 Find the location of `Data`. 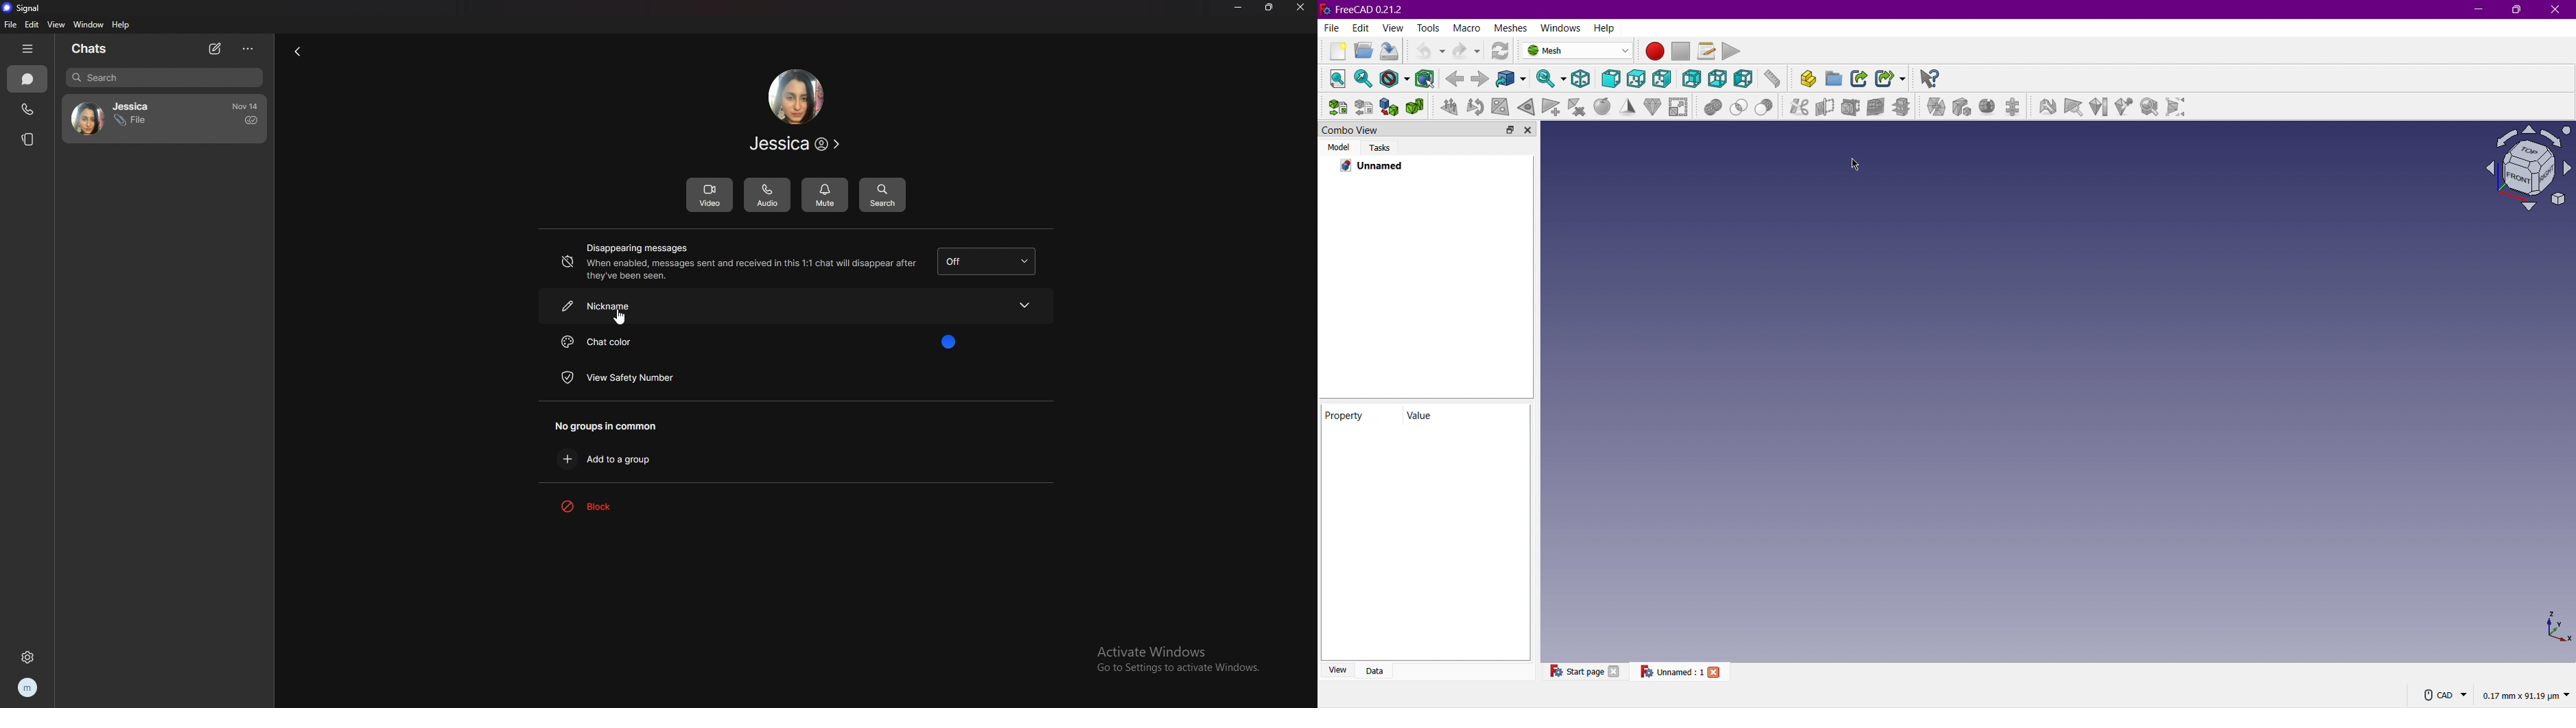

Data is located at coordinates (1373, 669).